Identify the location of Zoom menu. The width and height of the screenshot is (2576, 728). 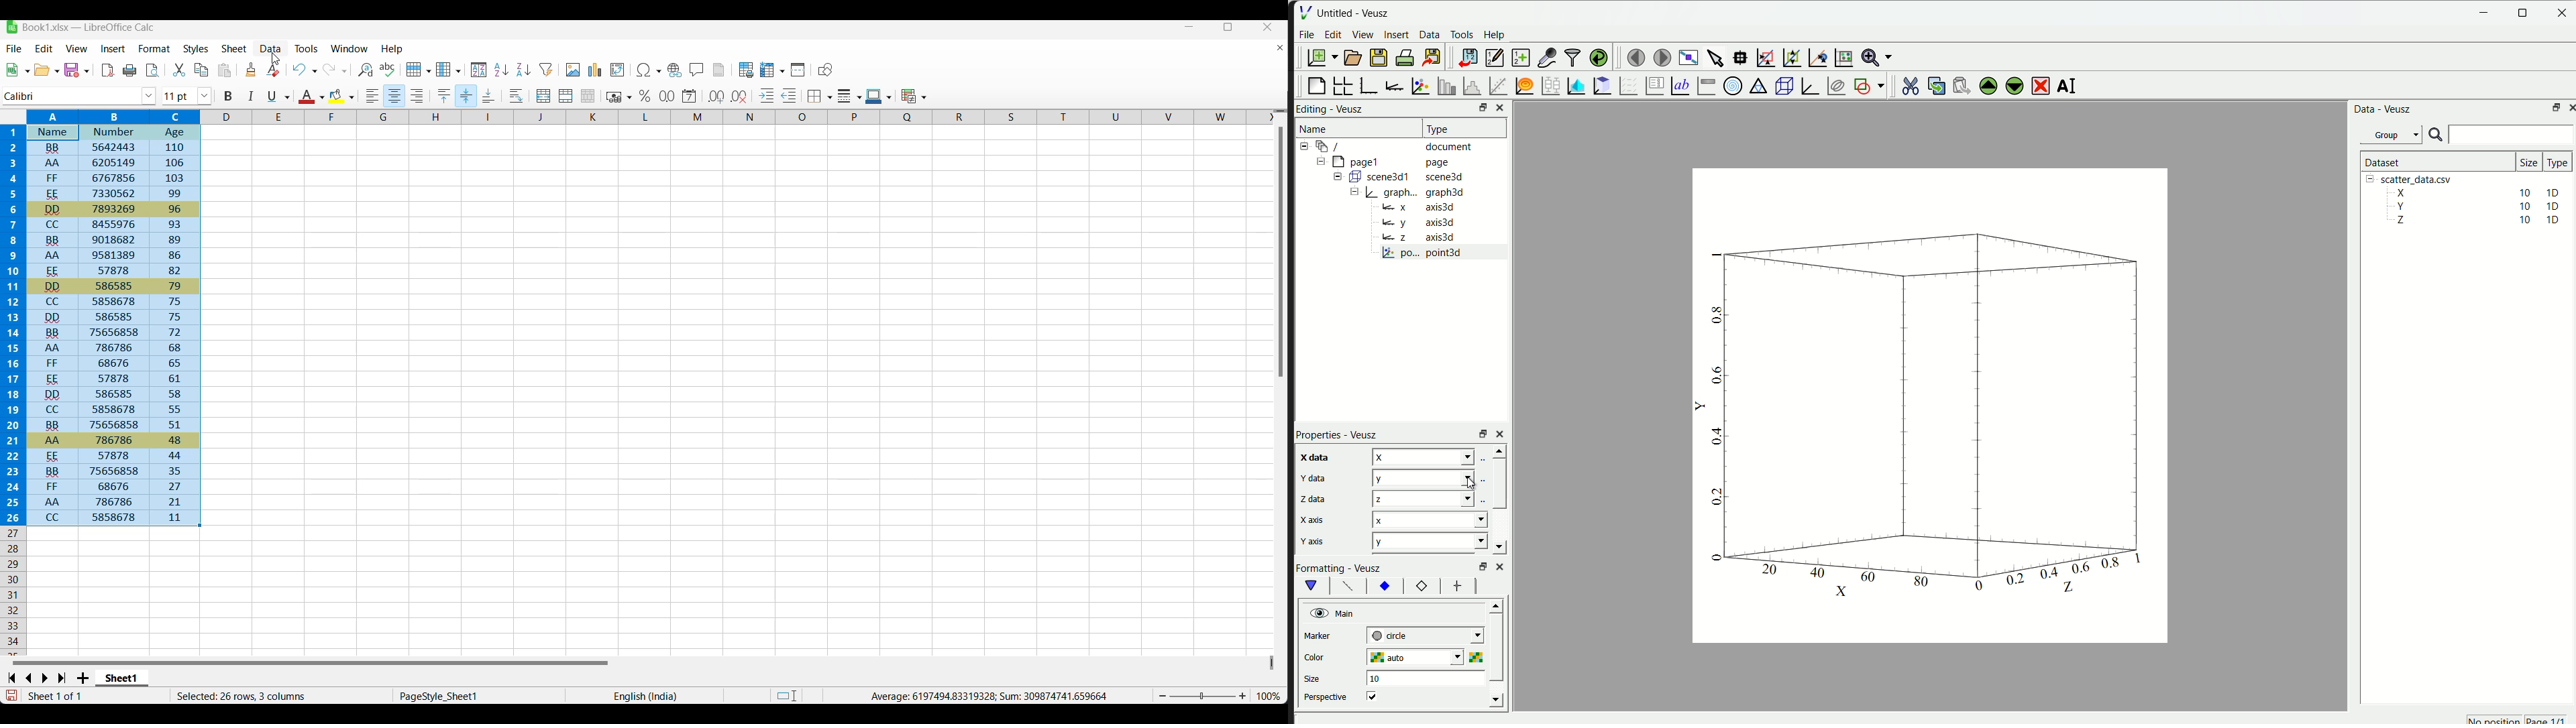
(1876, 57).